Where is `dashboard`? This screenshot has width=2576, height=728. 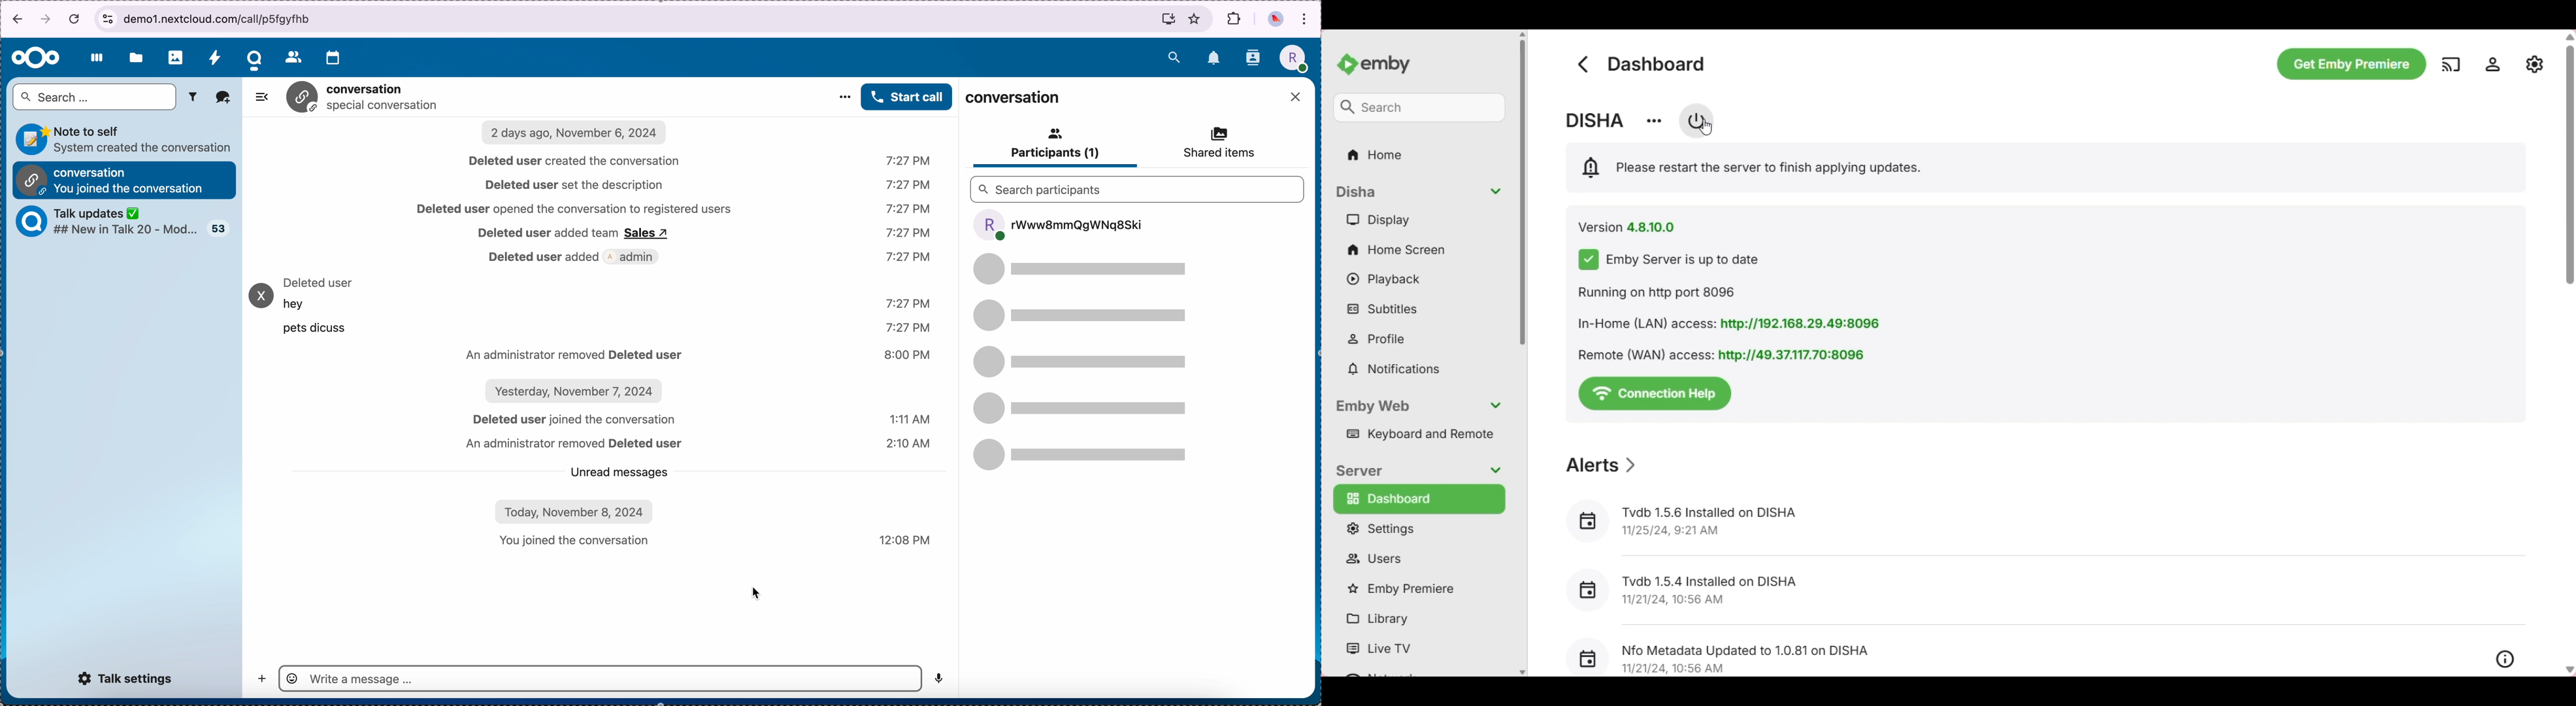
dashboard is located at coordinates (96, 59).